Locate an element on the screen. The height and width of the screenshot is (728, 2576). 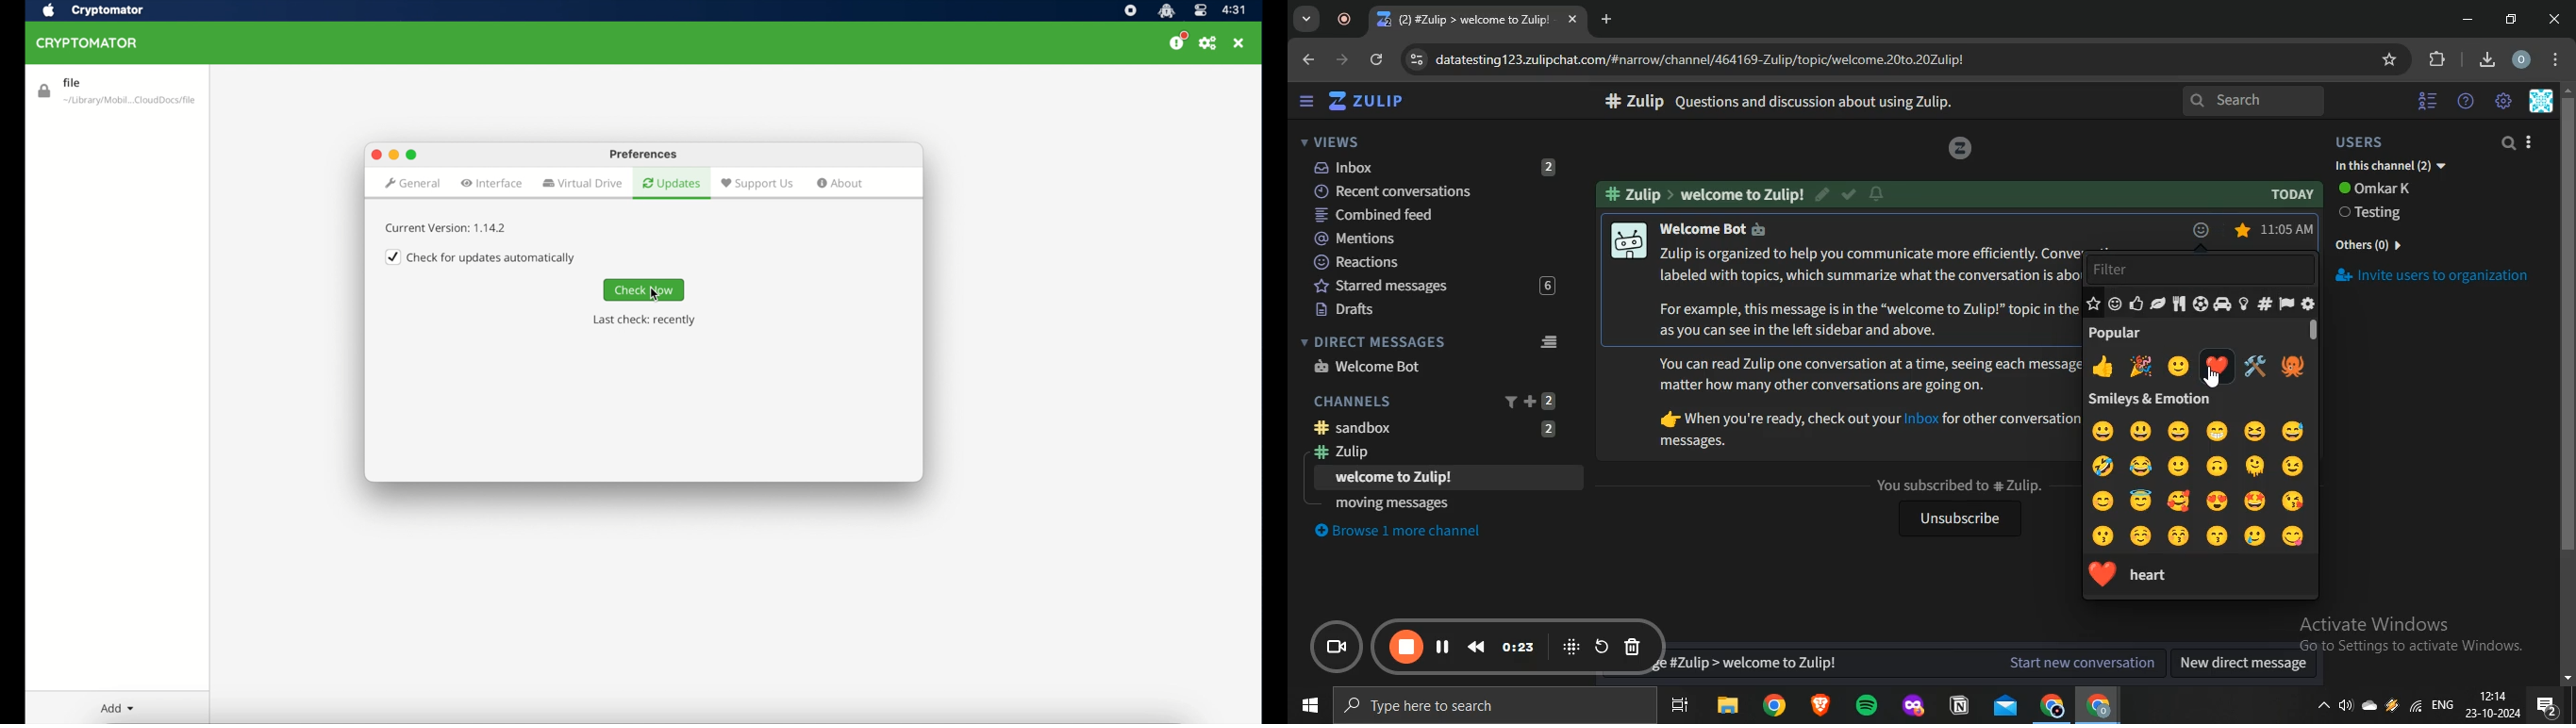
popular is located at coordinates (2118, 333).